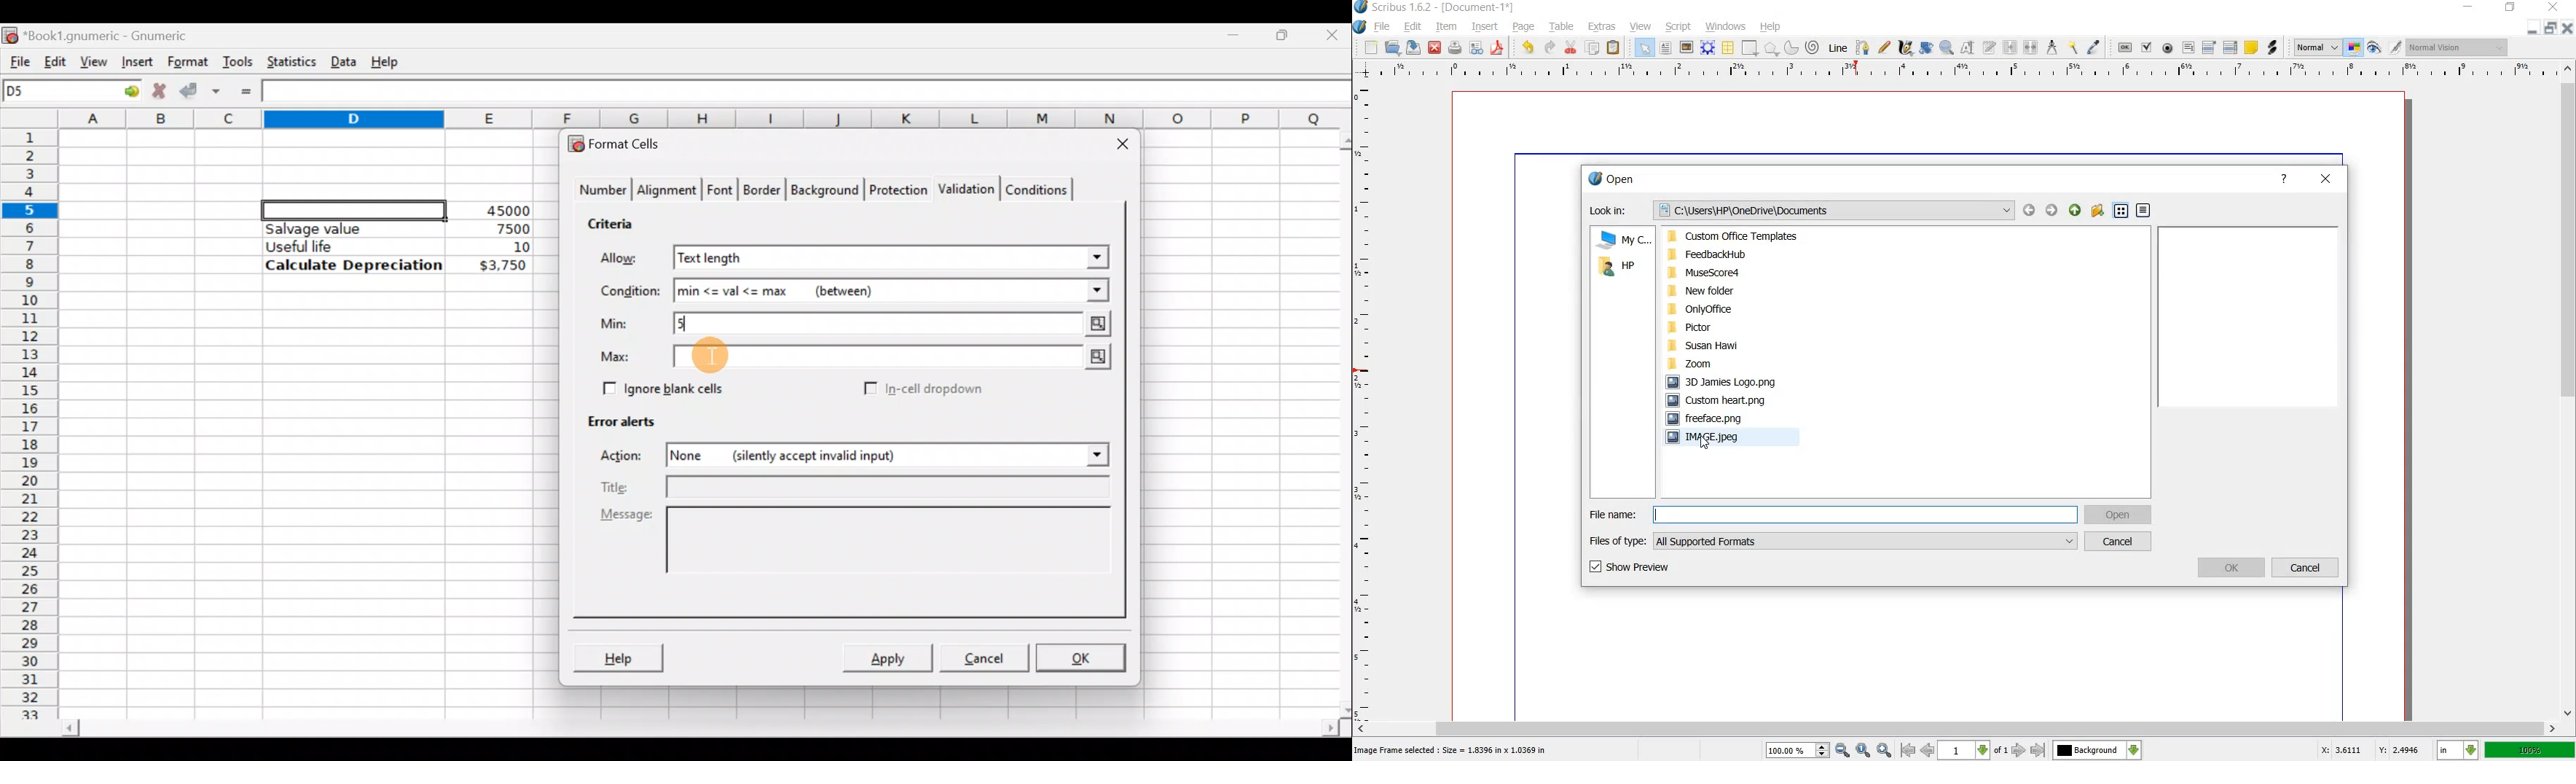 The height and width of the screenshot is (784, 2576). I want to click on minimize, so click(2469, 7).